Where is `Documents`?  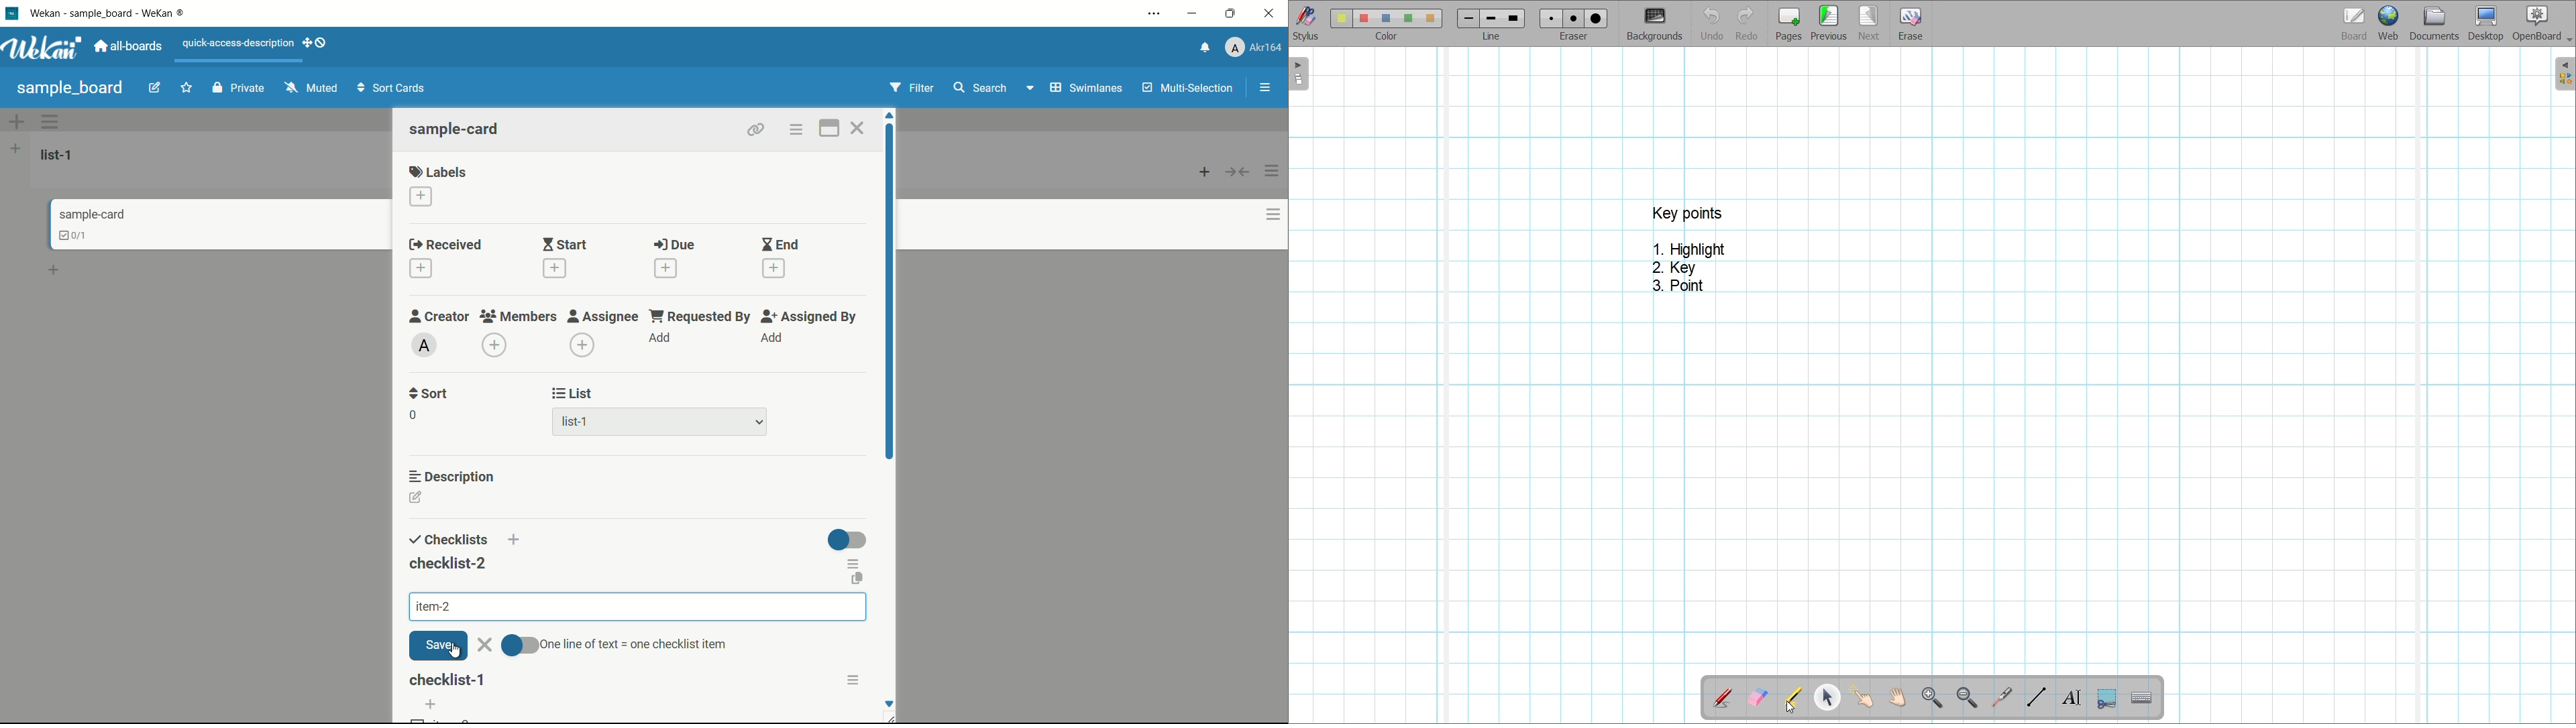
Documents is located at coordinates (2434, 23).